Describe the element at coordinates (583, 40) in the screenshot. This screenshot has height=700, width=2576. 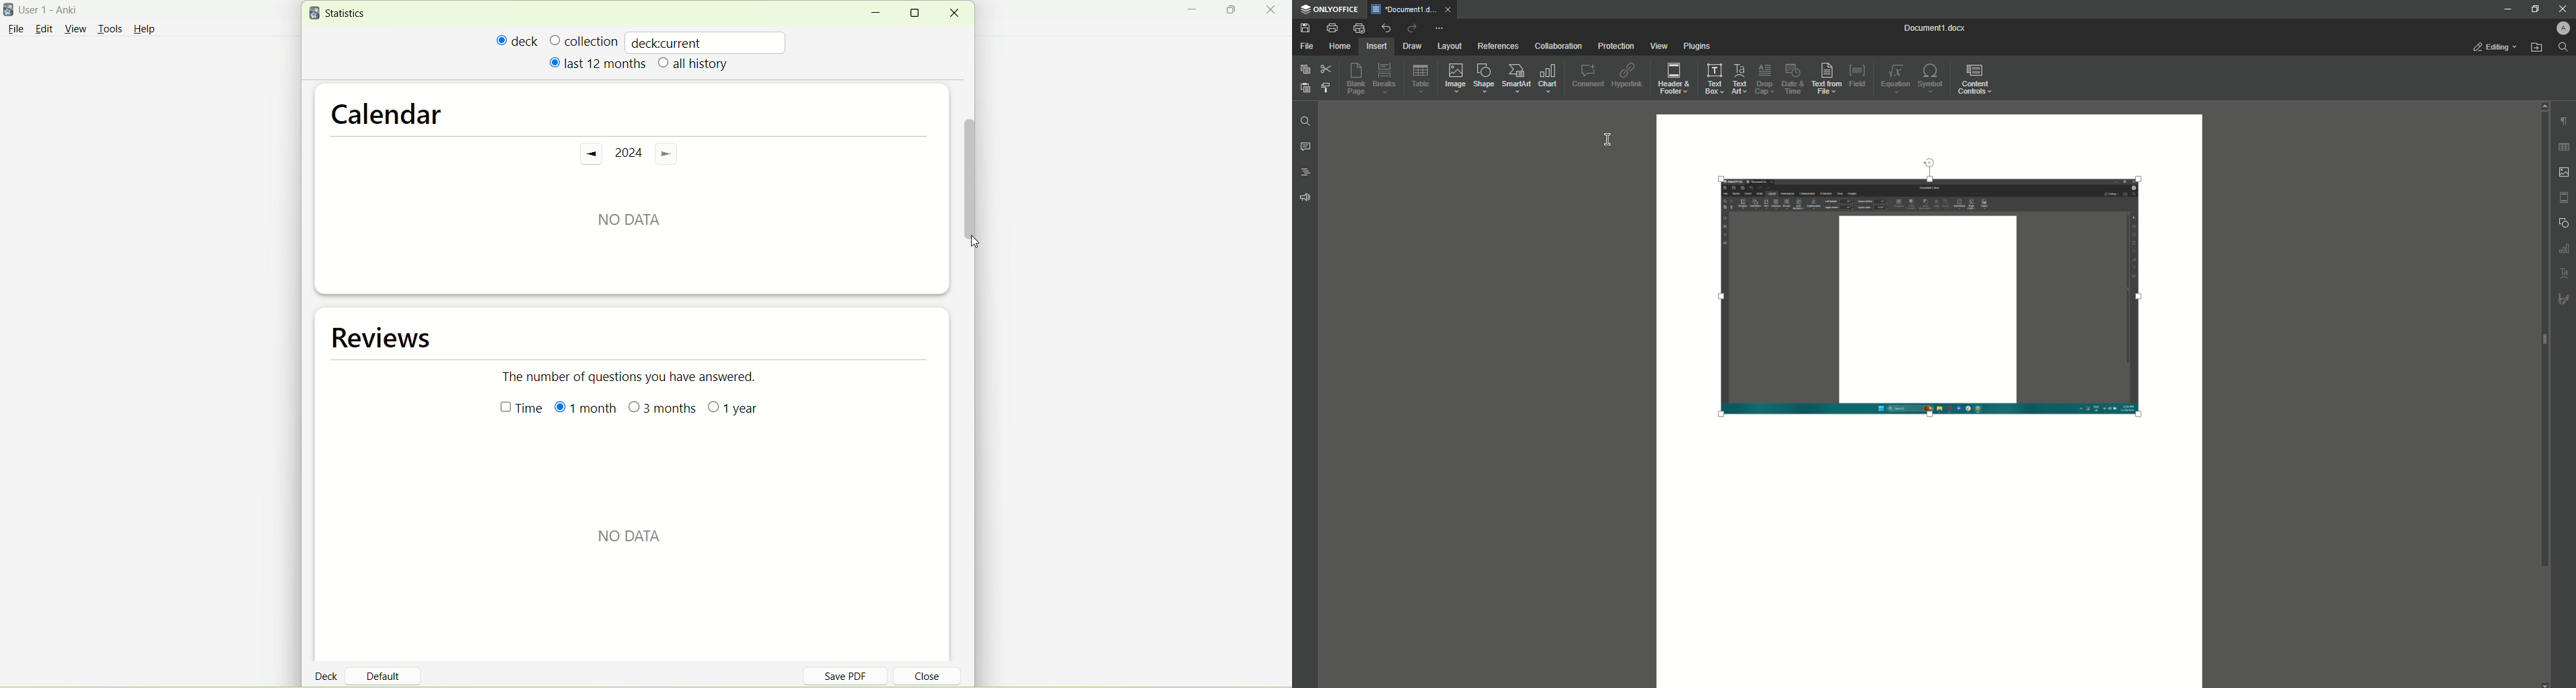
I see `collection` at that location.